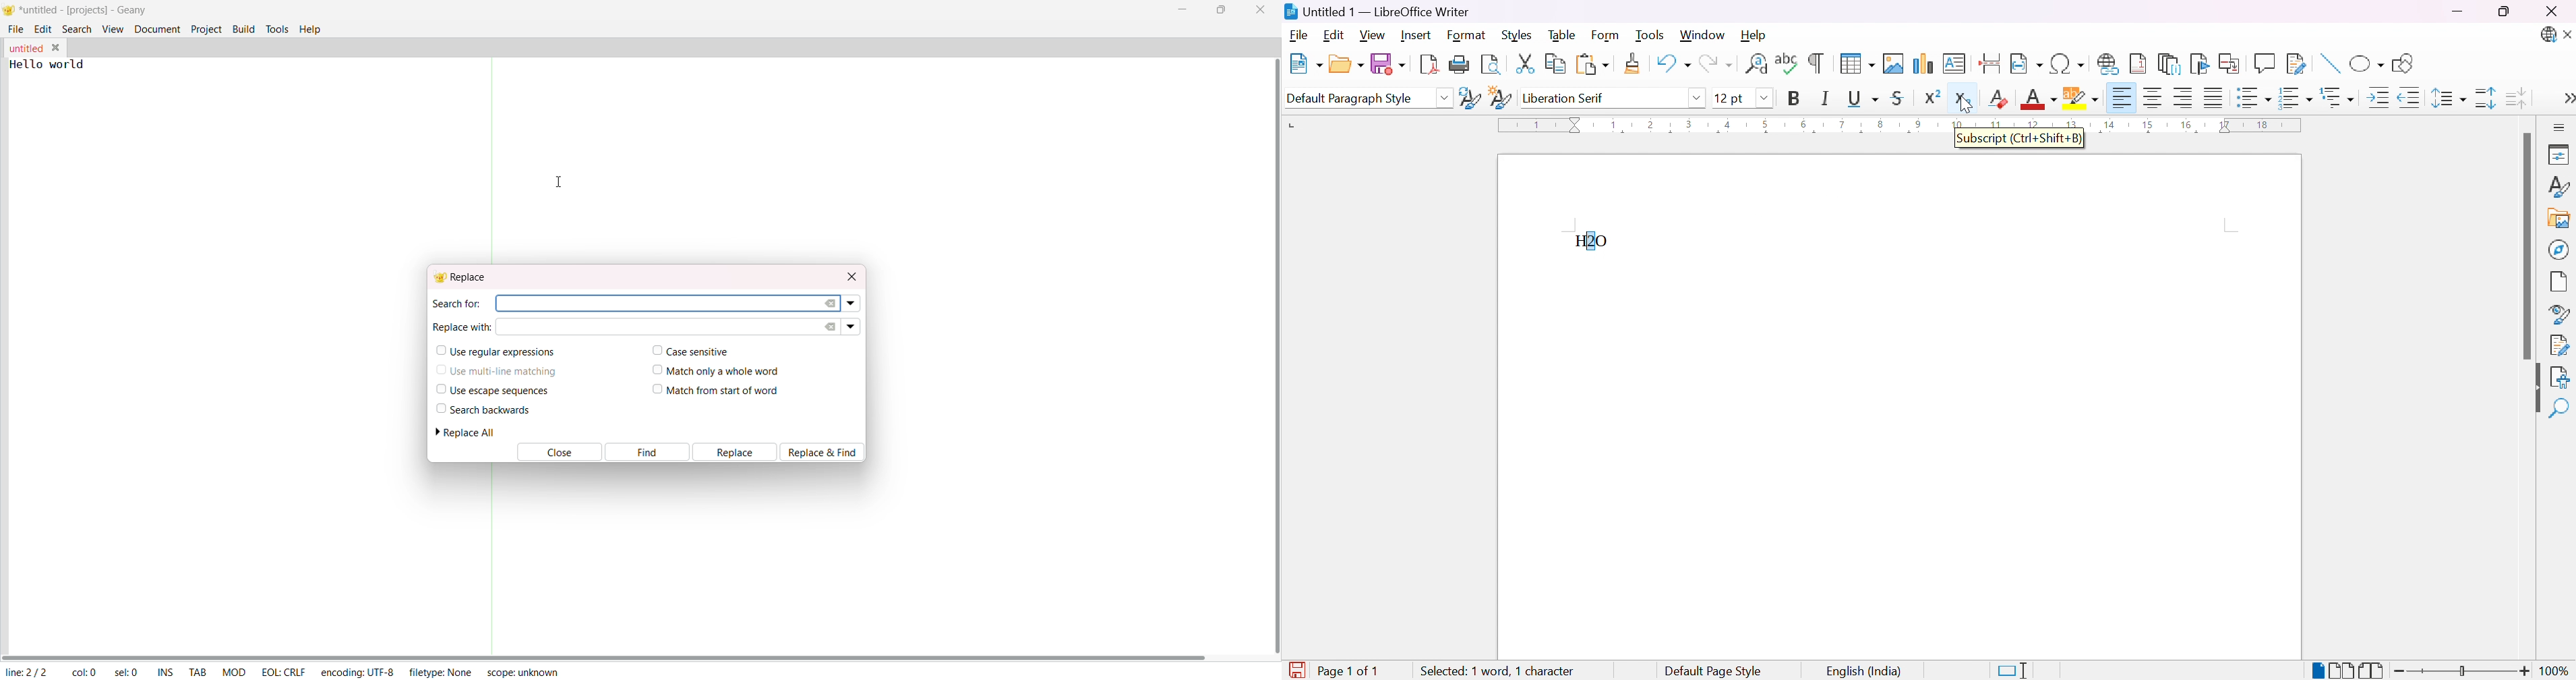  I want to click on Decrease indent, so click(2410, 100).